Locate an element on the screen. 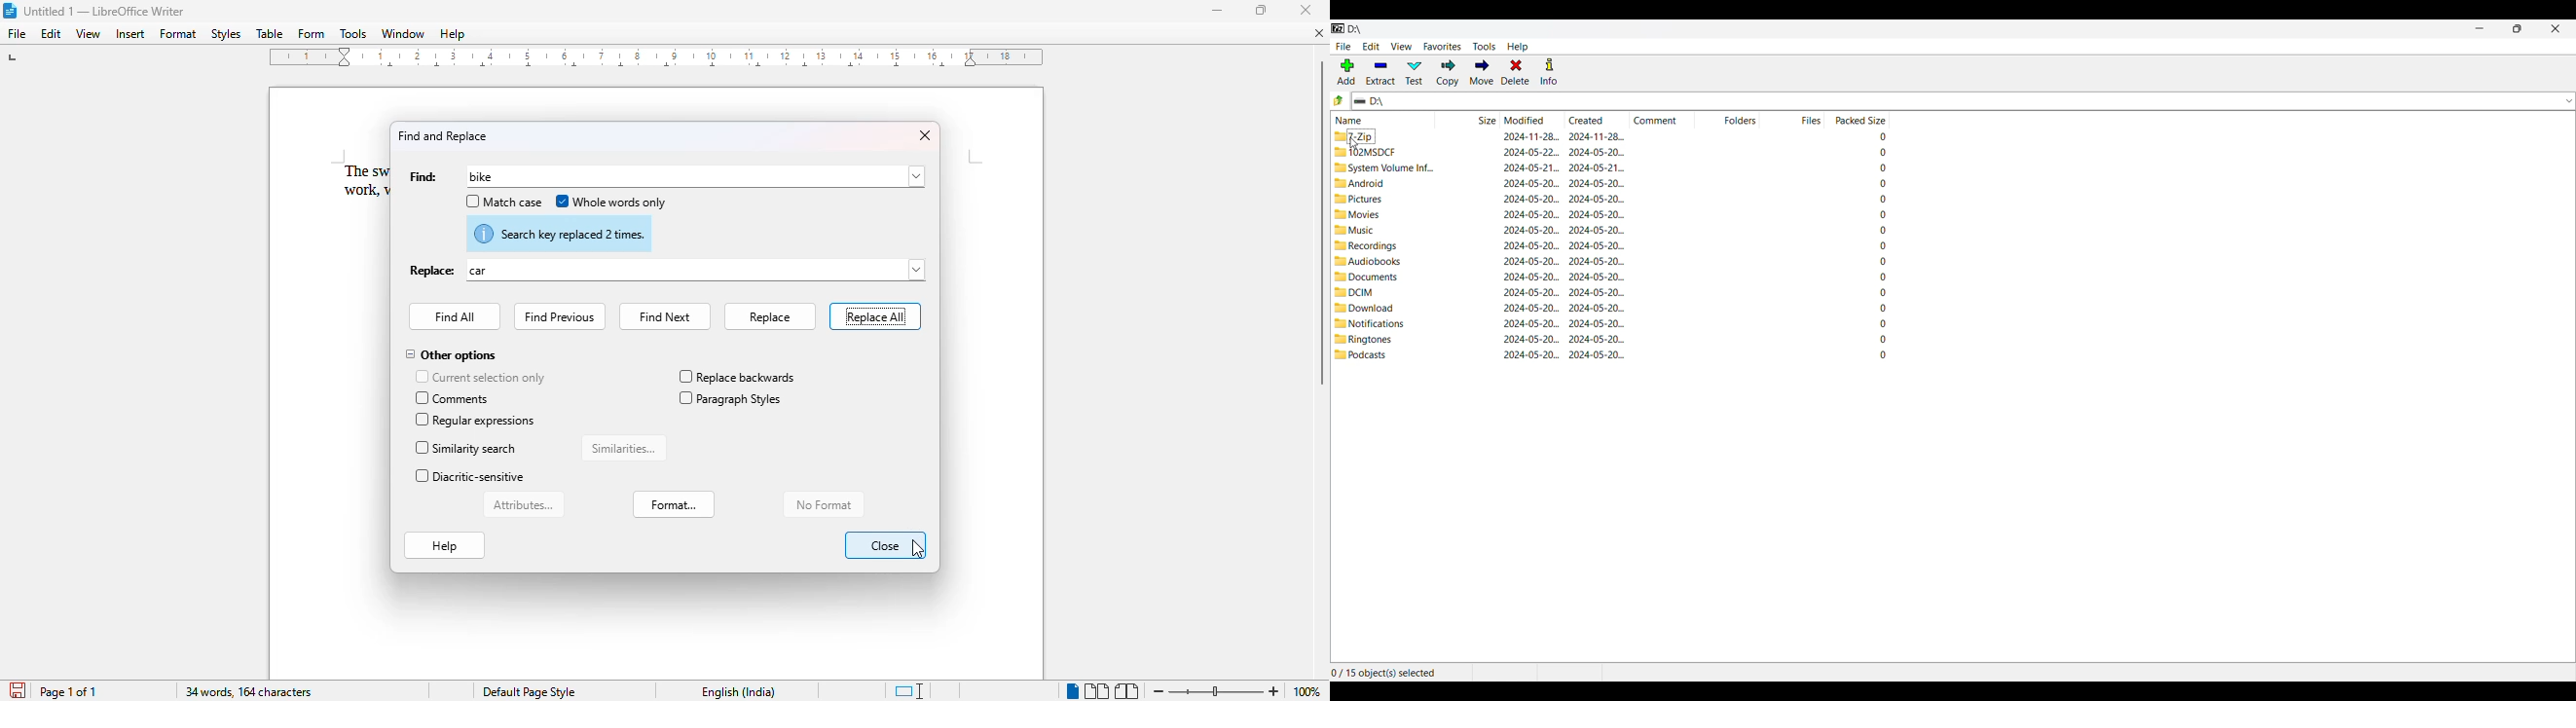 Image resolution: width=2576 pixels, height=728 pixels. packed size is located at coordinates (1879, 354).